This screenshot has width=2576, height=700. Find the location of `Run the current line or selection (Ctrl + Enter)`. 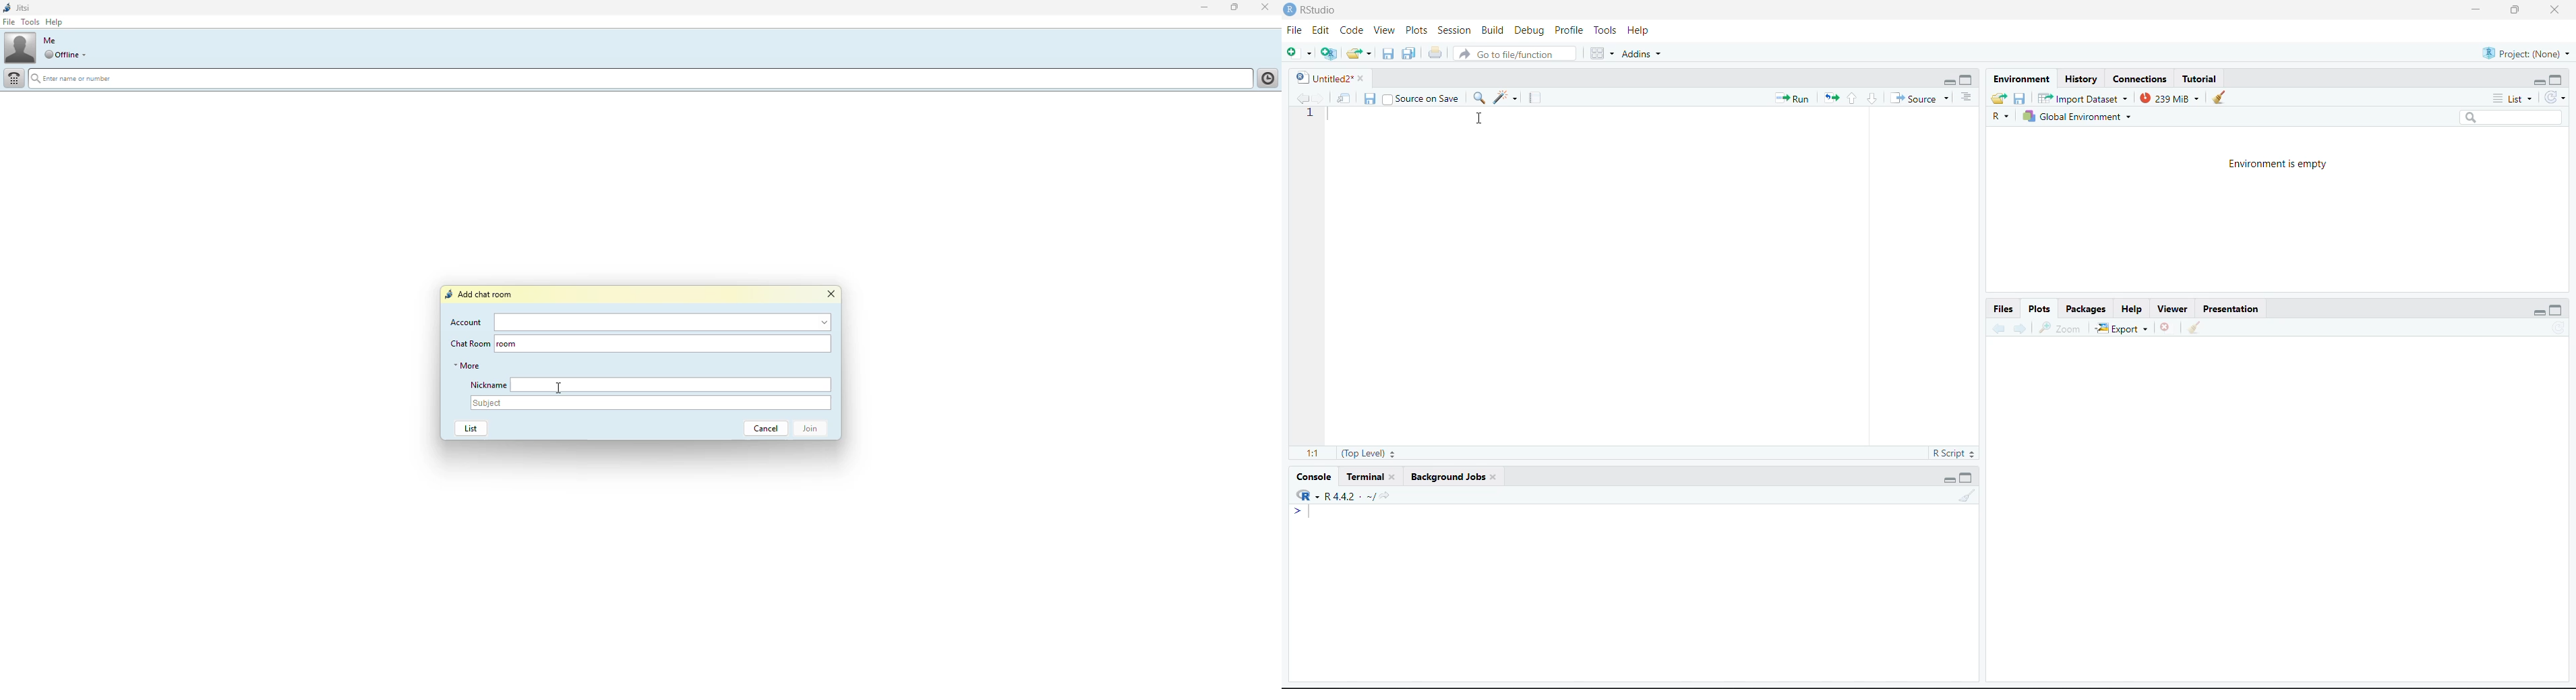

Run the current line or selection (Ctrl + Enter) is located at coordinates (1793, 96).